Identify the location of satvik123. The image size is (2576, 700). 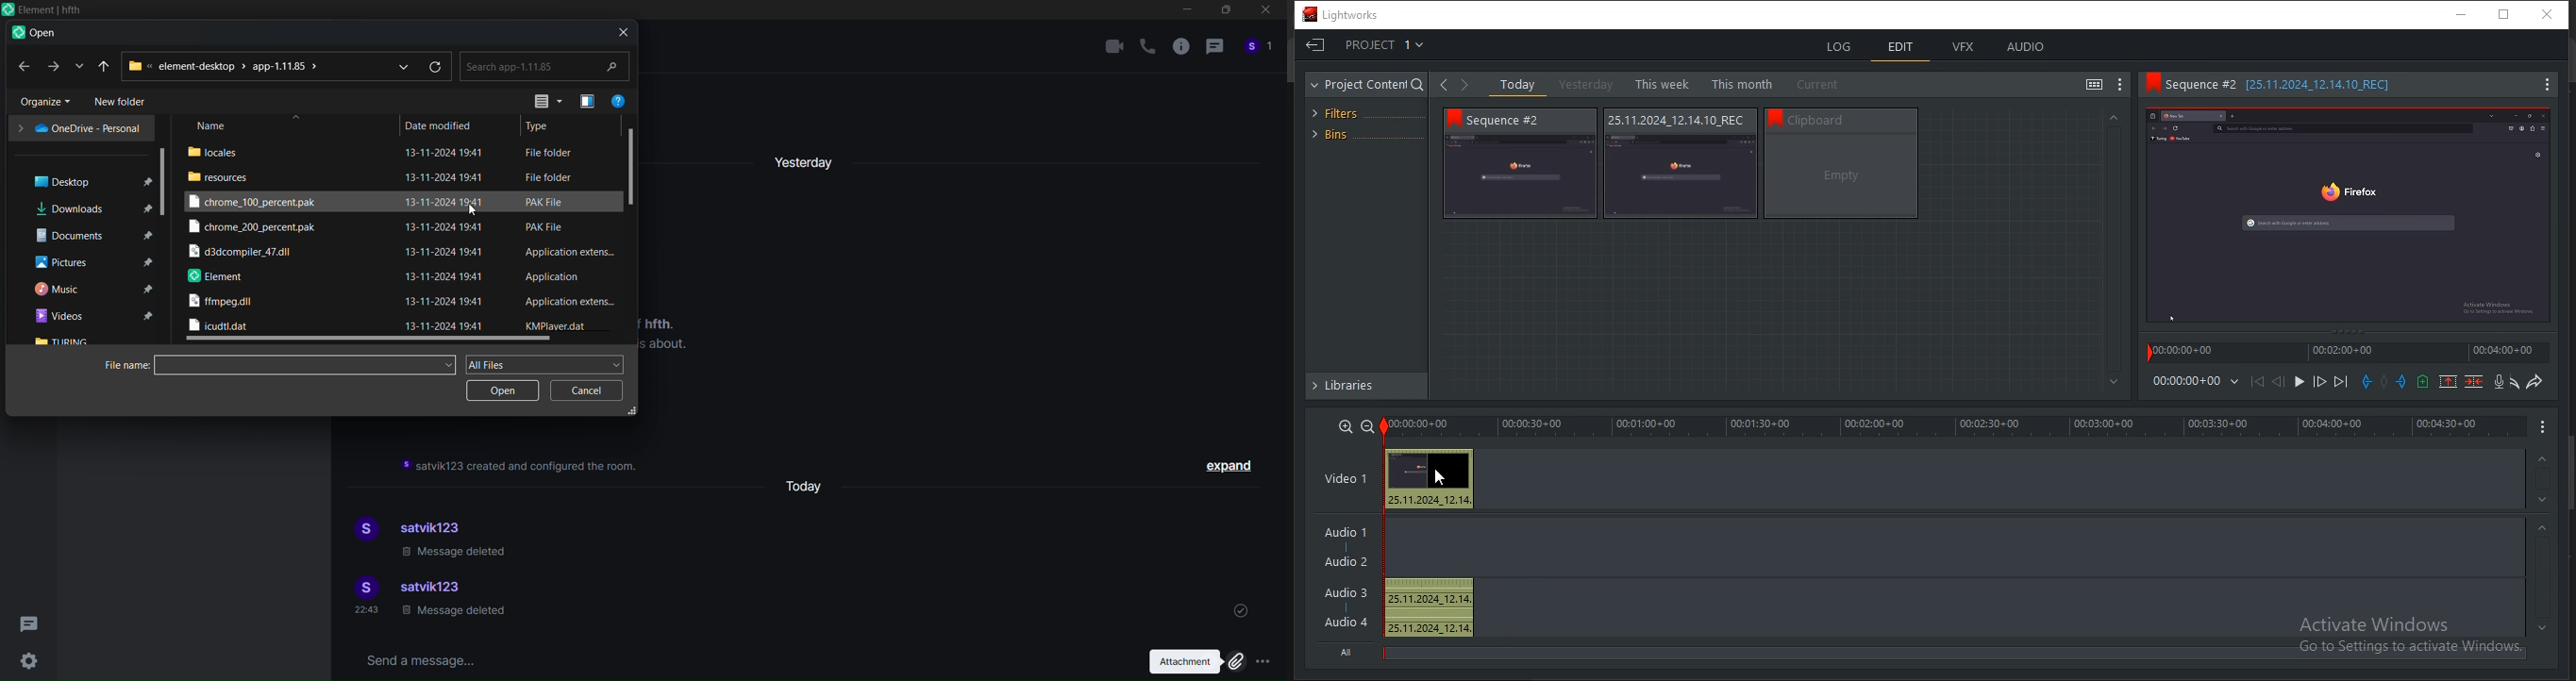
(438, 525).